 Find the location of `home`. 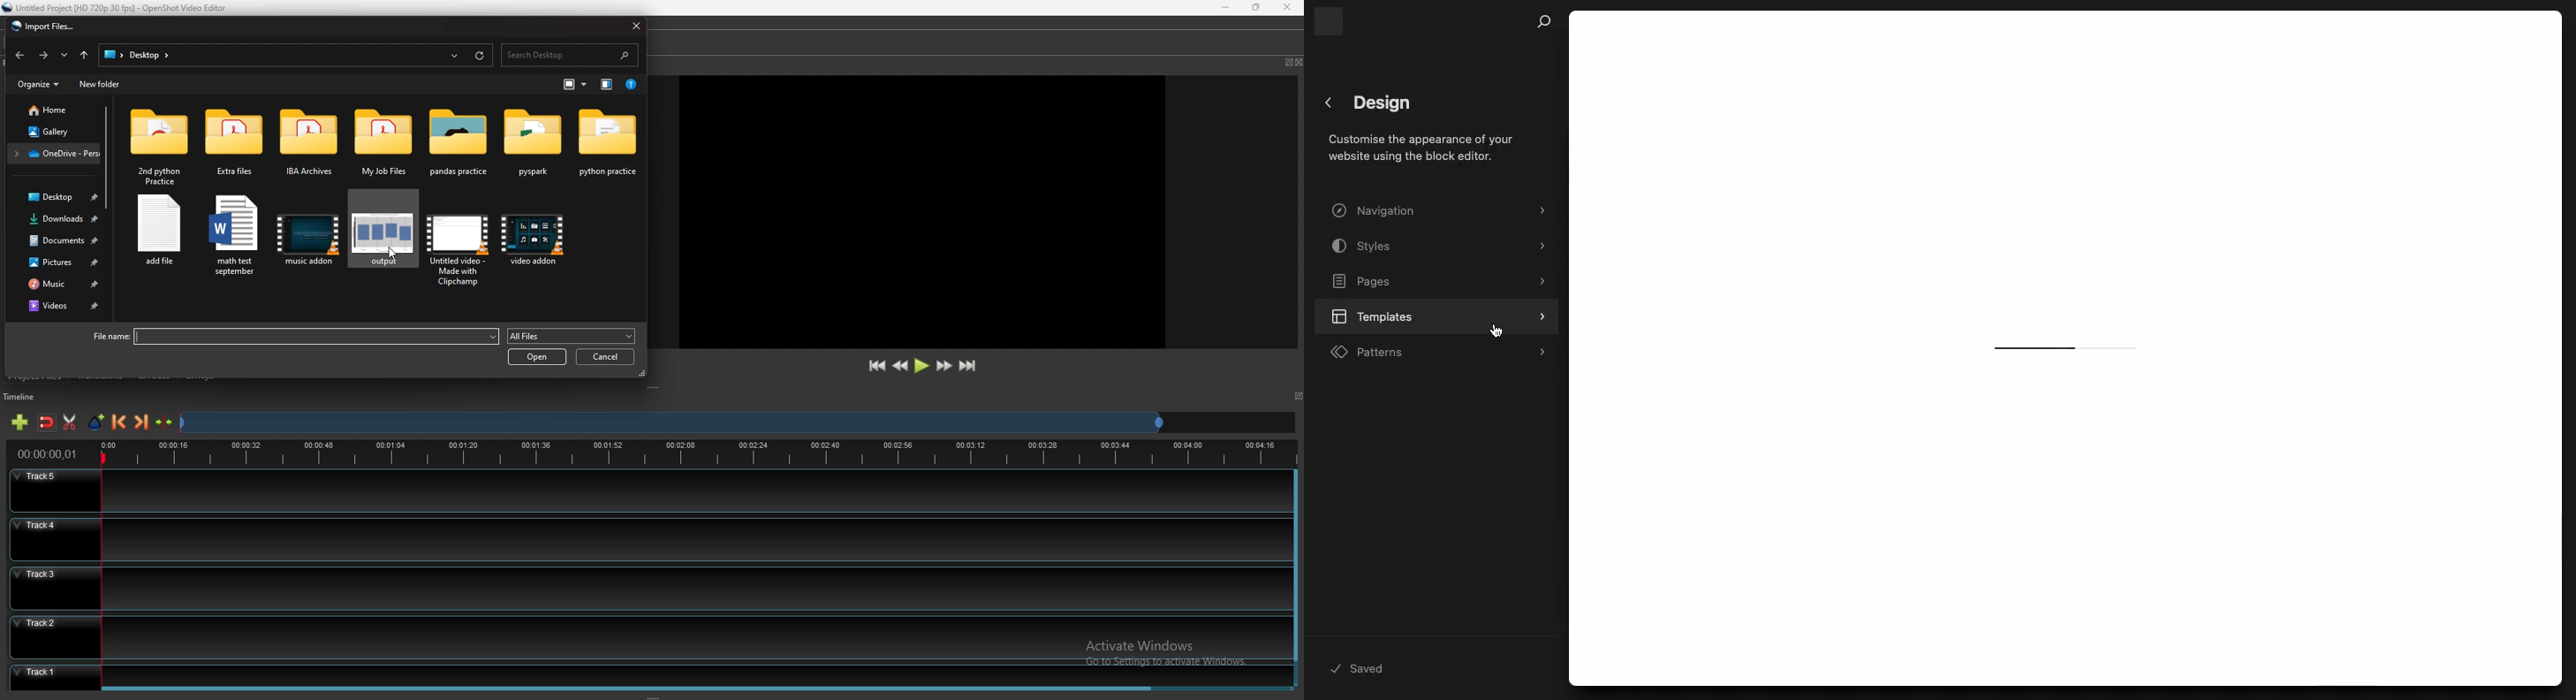

home is located at coordinates (55, 109).